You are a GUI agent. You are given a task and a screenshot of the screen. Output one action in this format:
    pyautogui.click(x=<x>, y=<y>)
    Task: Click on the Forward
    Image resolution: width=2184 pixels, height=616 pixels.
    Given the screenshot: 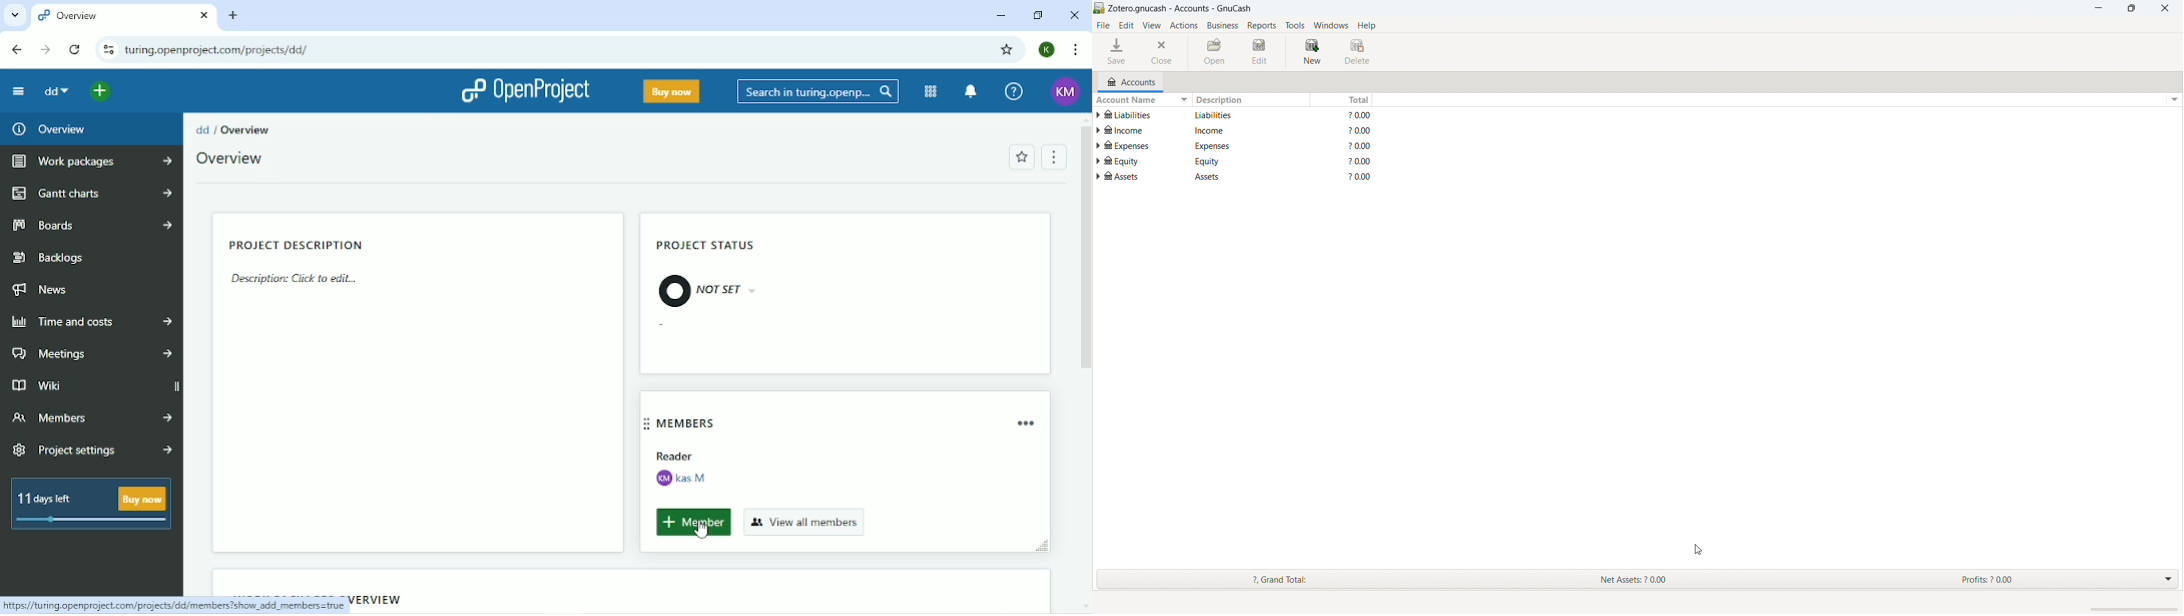 What is the action you would take?
    pyautogui.click(x=46, y=50)
    